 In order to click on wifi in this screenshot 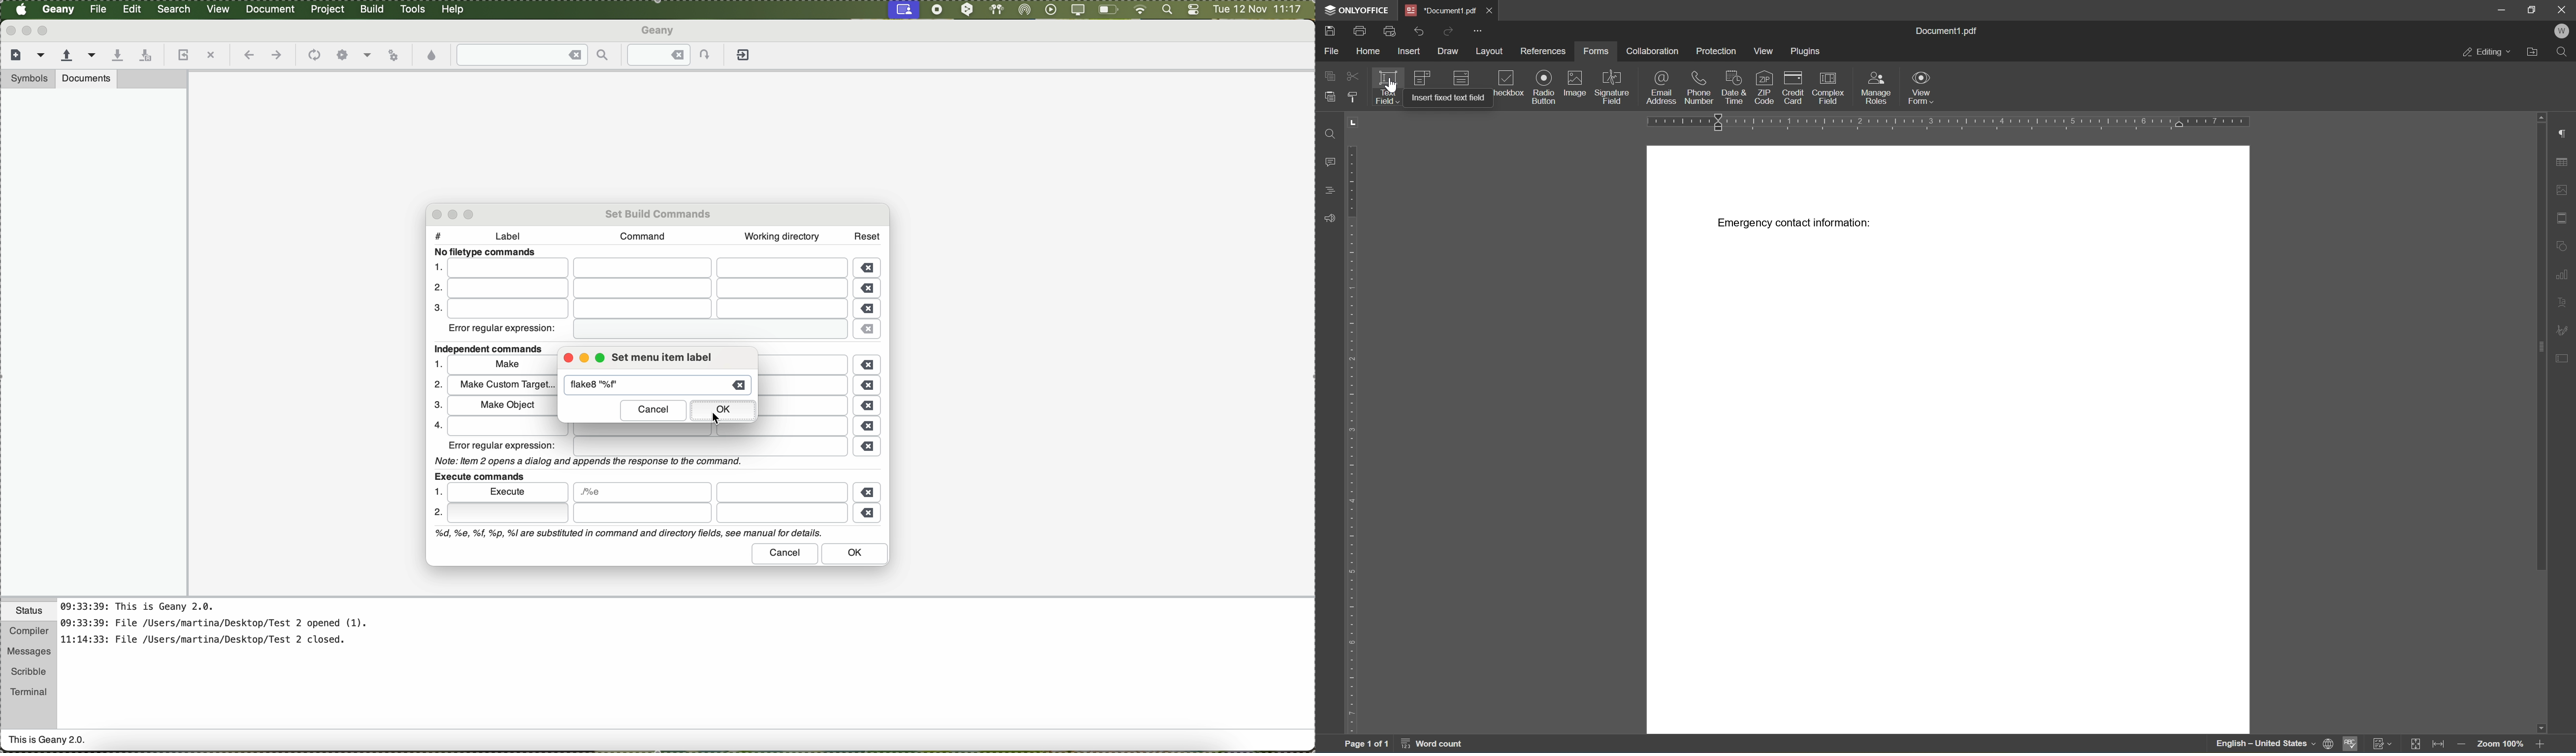, I will do `click(1140, 11)`.